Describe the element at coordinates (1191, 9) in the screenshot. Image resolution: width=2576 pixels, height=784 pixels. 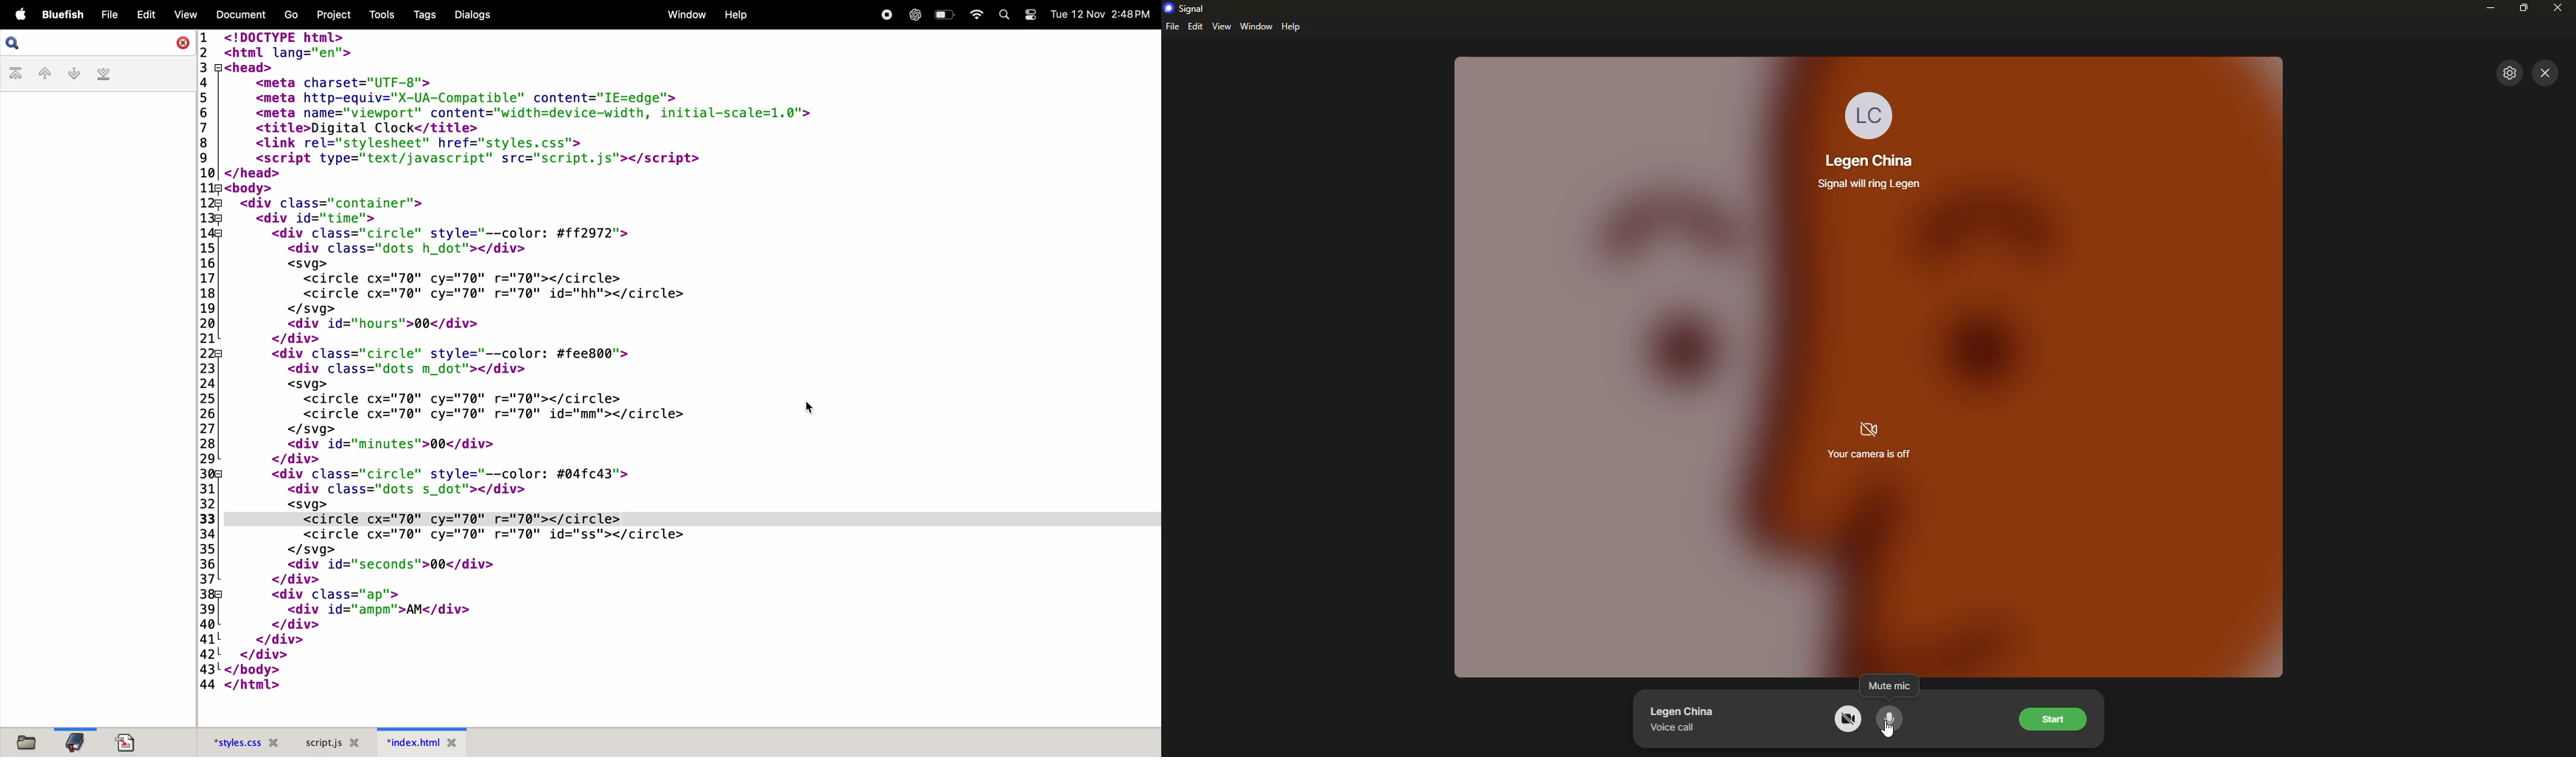
I see `signal` at that location.